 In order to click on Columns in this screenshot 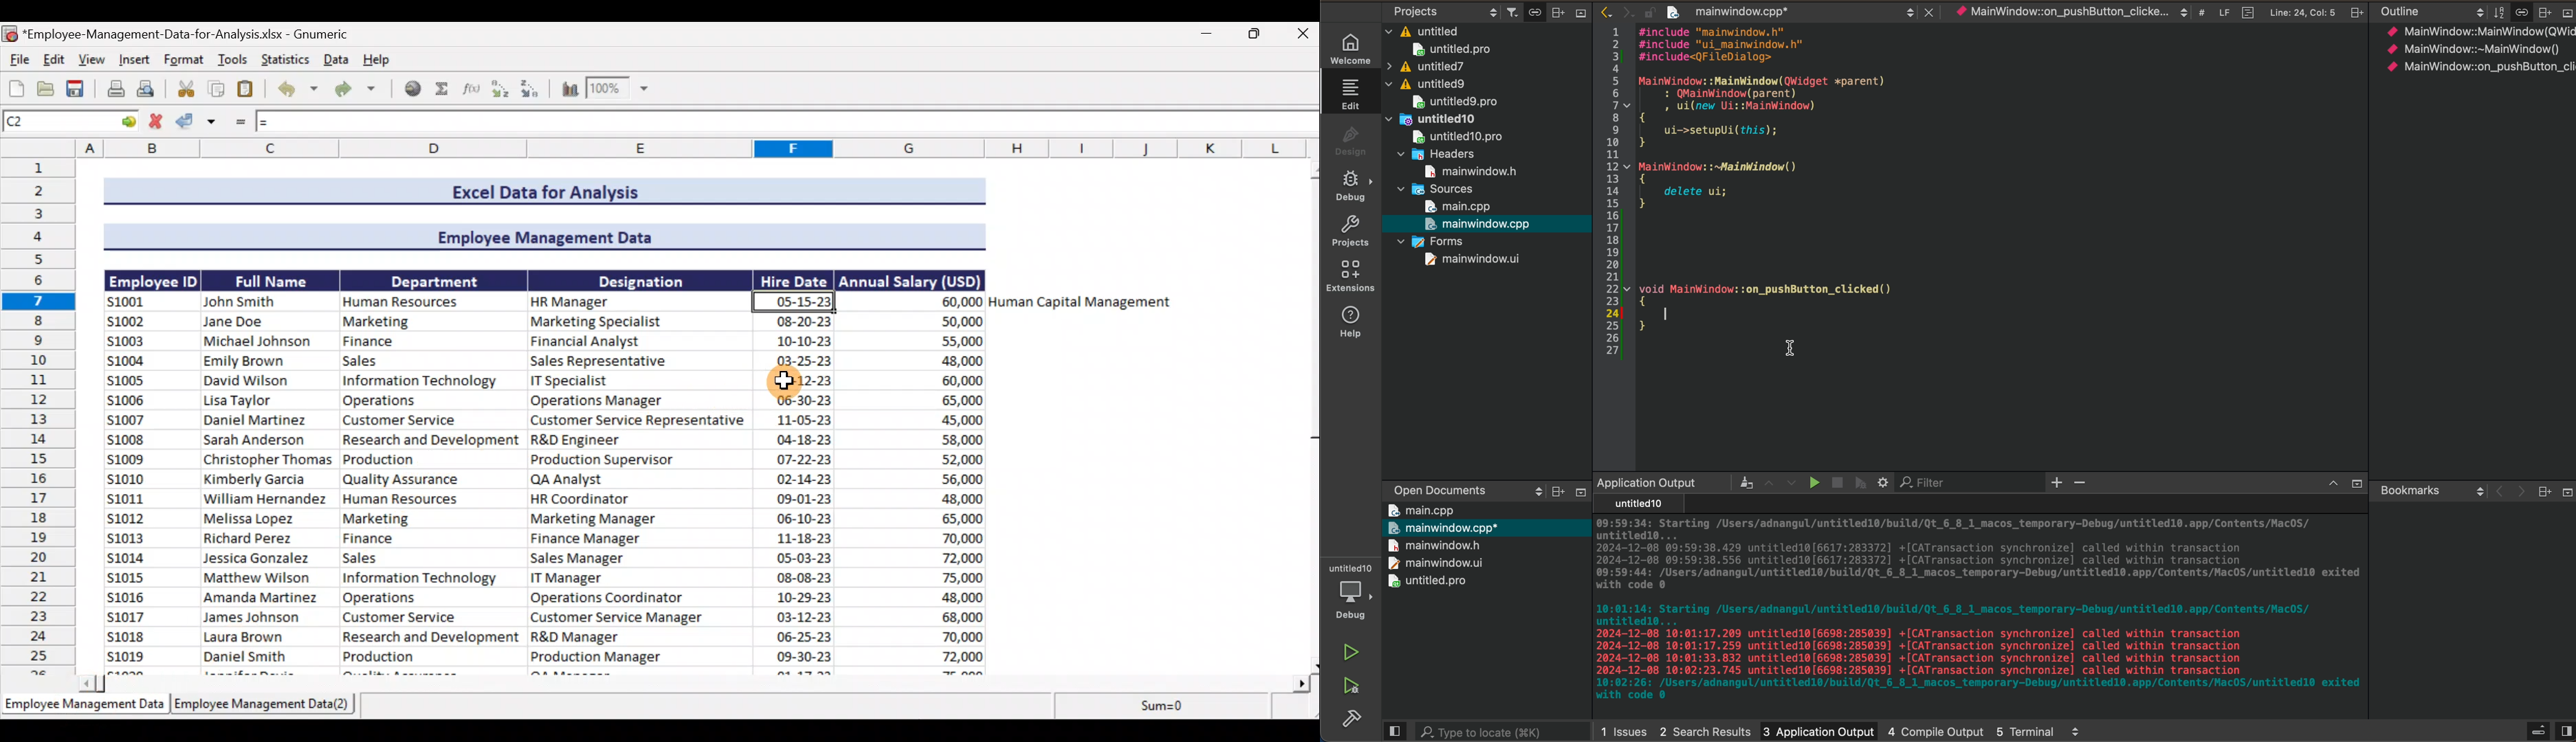, I will do `click(660, 148)`.